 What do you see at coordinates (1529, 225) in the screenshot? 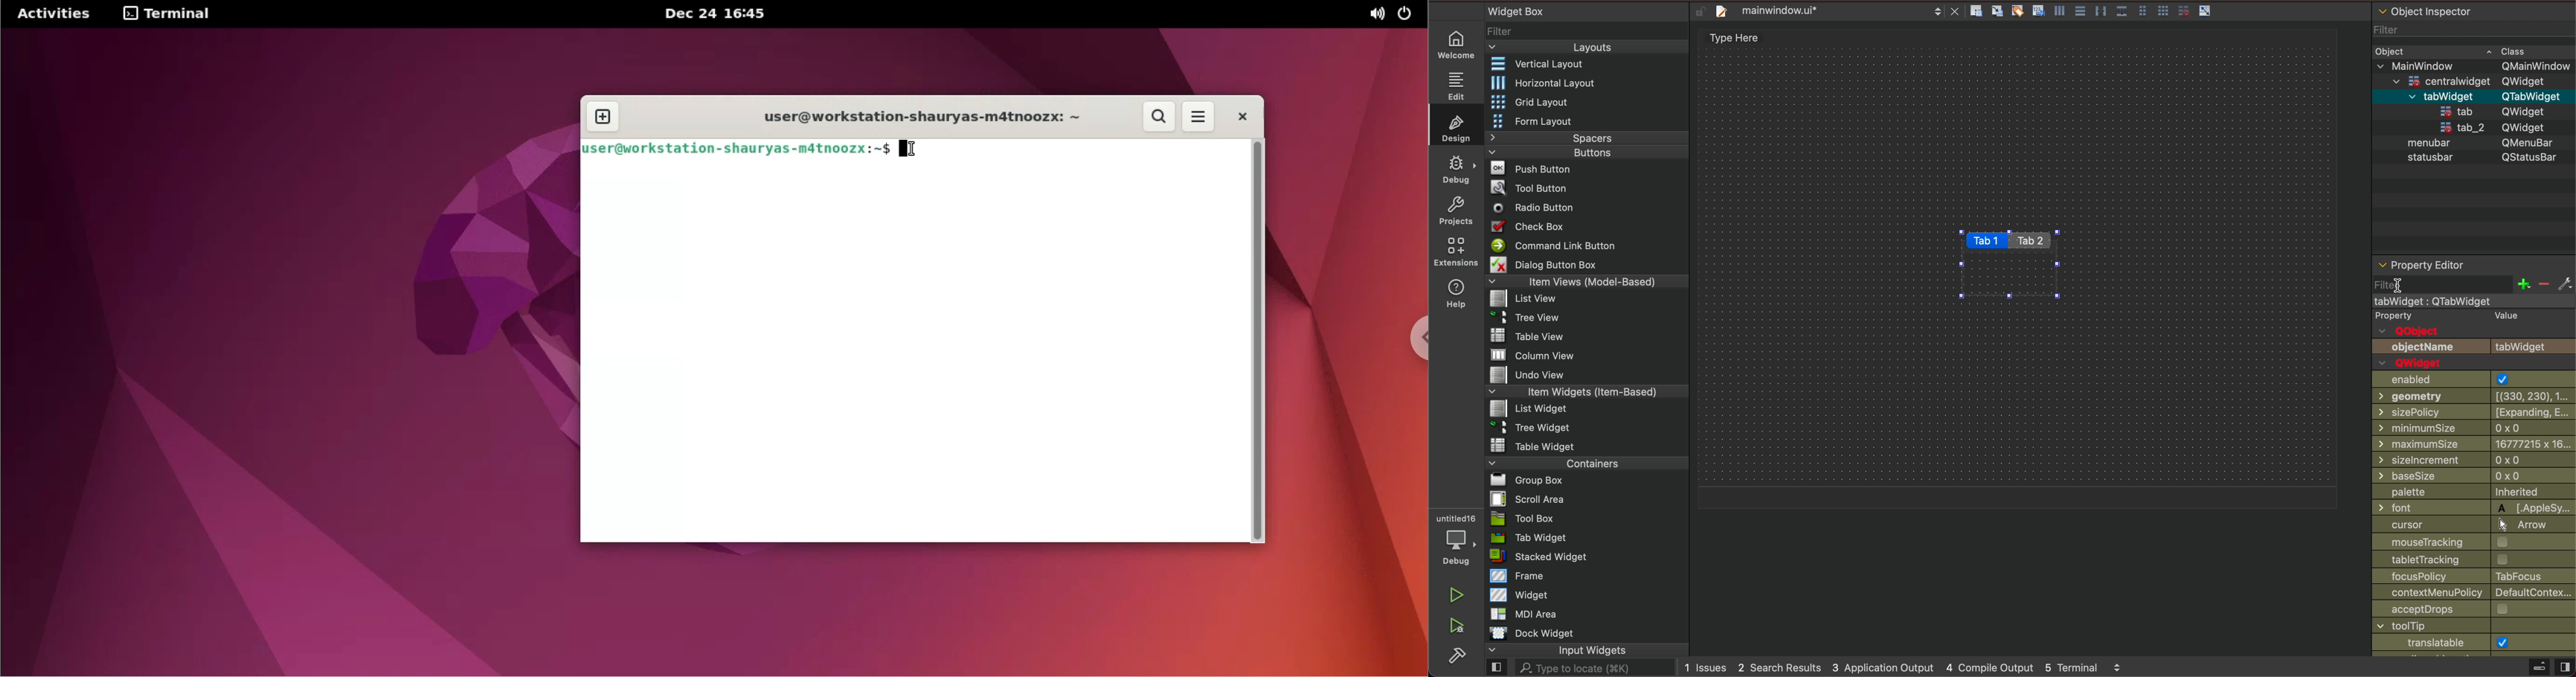
I see `Check Box` at bounding box center [1529, 225].